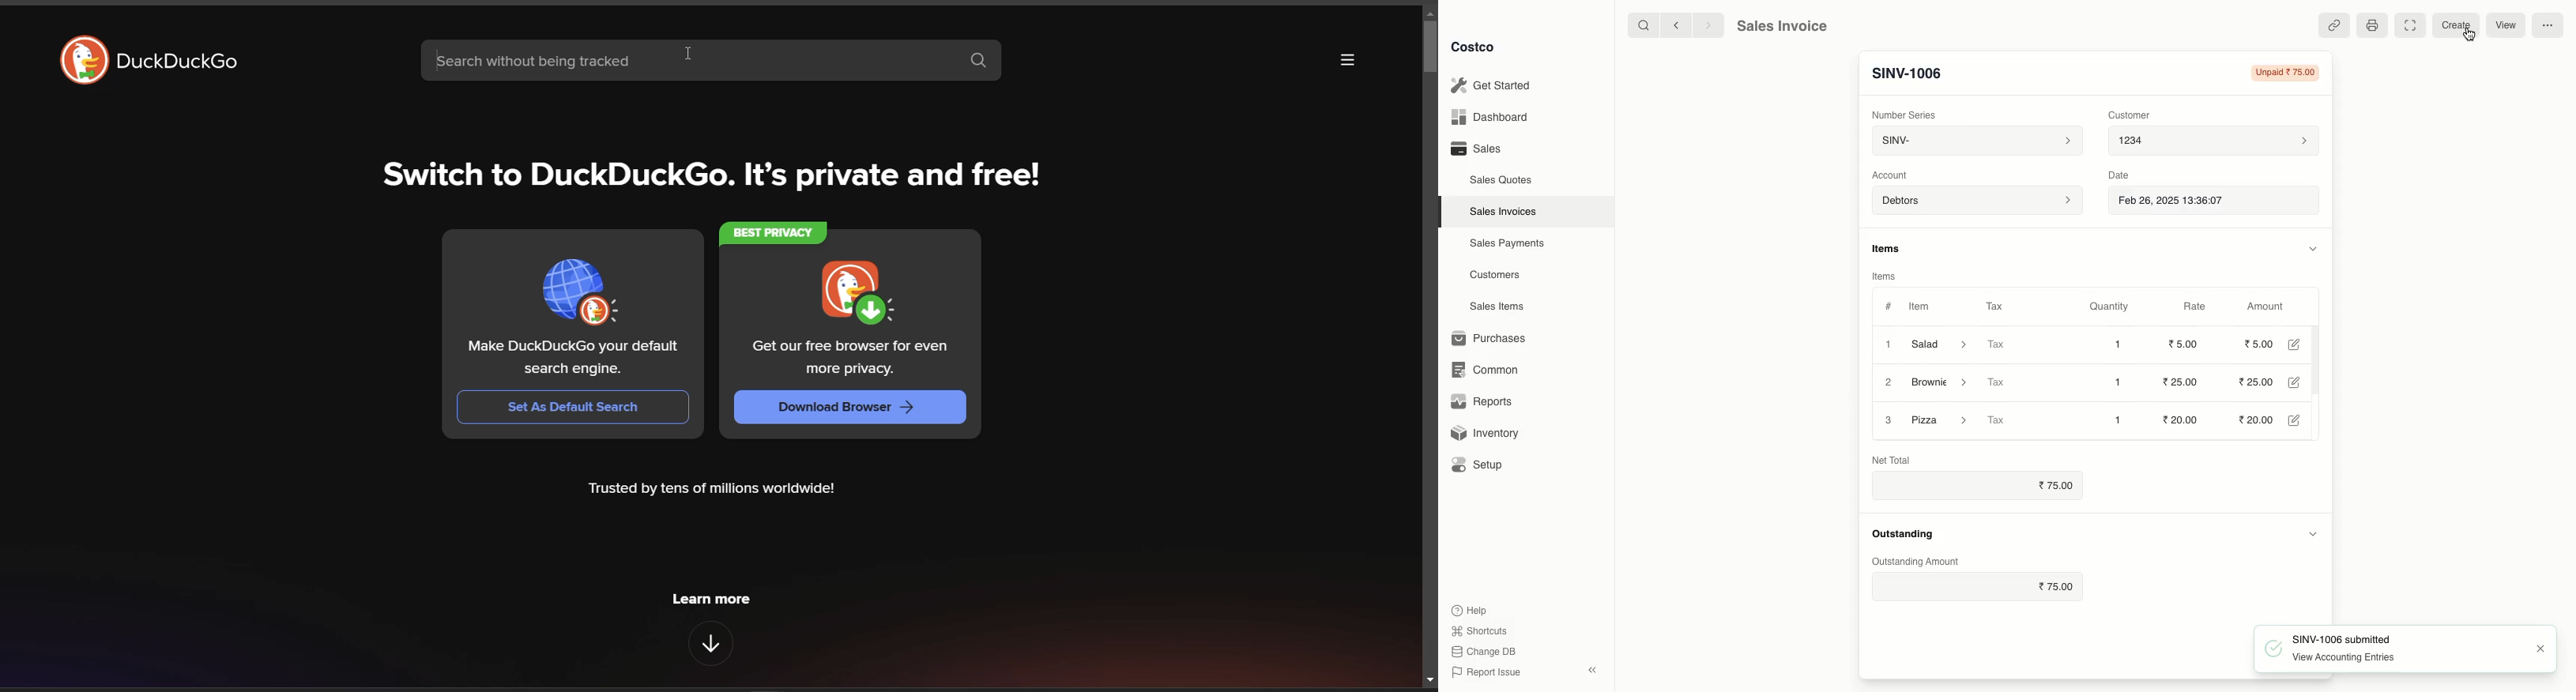  What do you see at coordinates (2128, 114) in the screenshot?
I see `Customer` at bounding box center [2128, 114].